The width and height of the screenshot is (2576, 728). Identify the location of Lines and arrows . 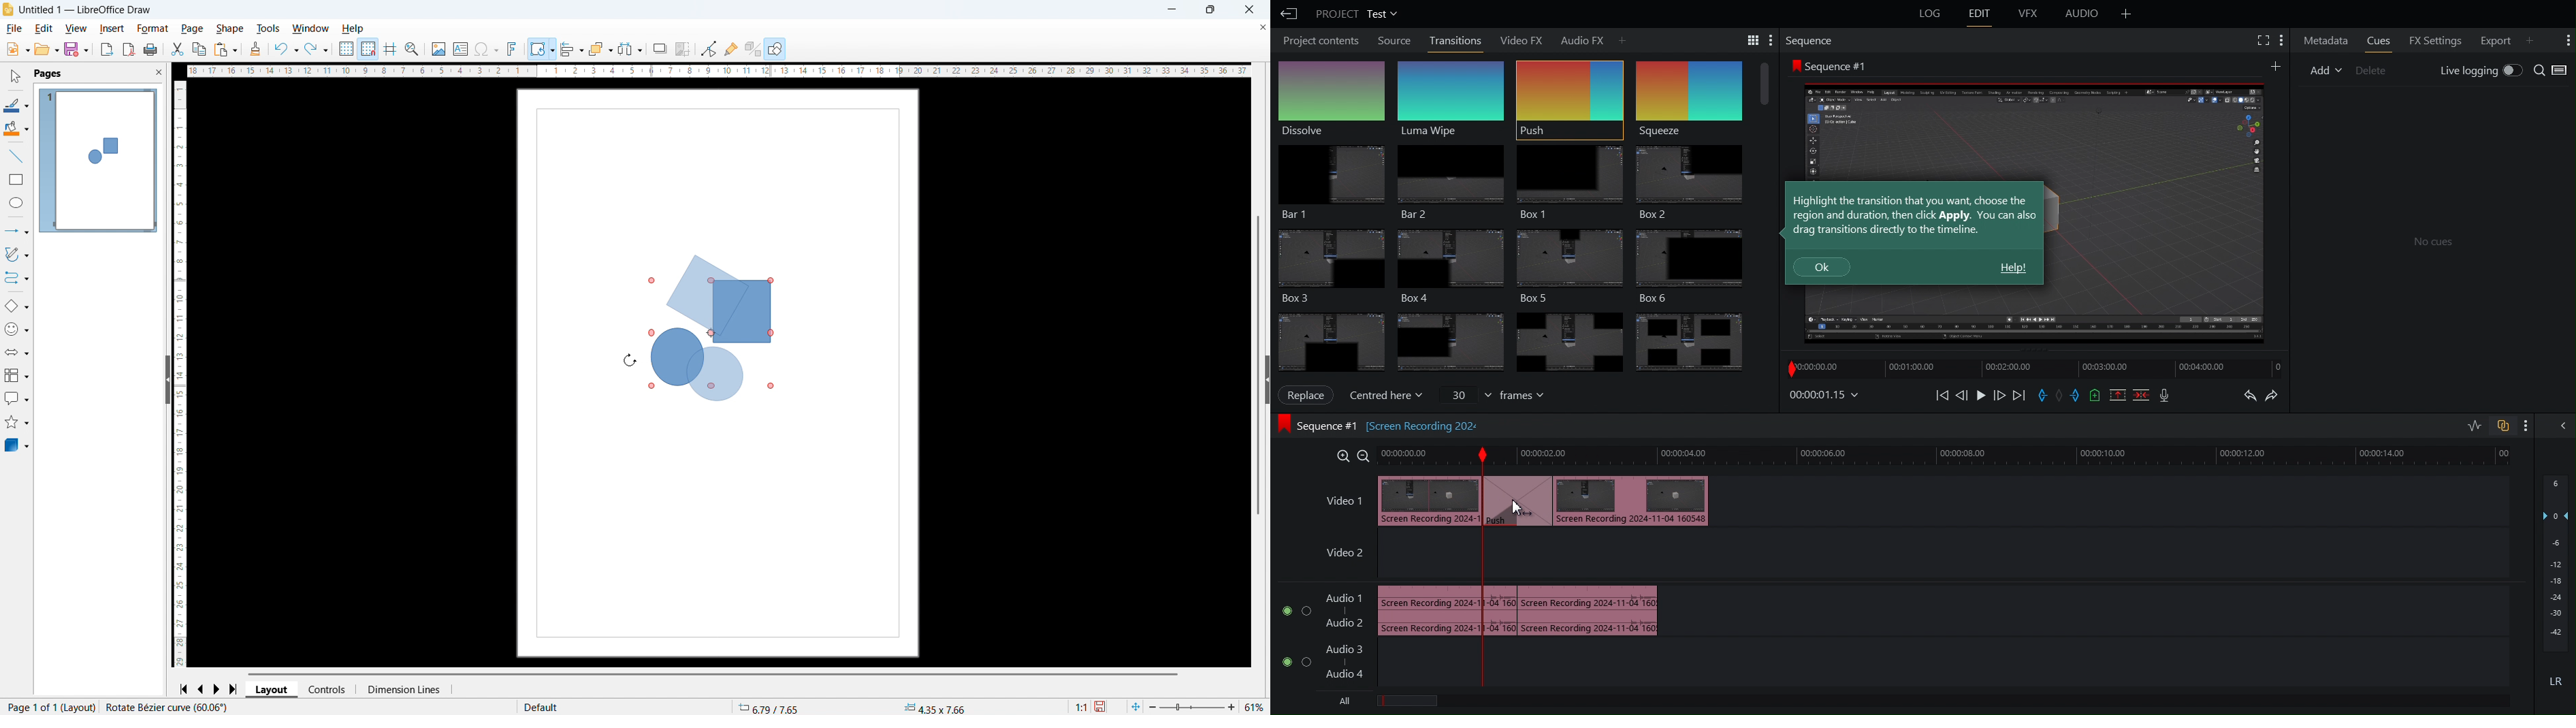
(19, 232).